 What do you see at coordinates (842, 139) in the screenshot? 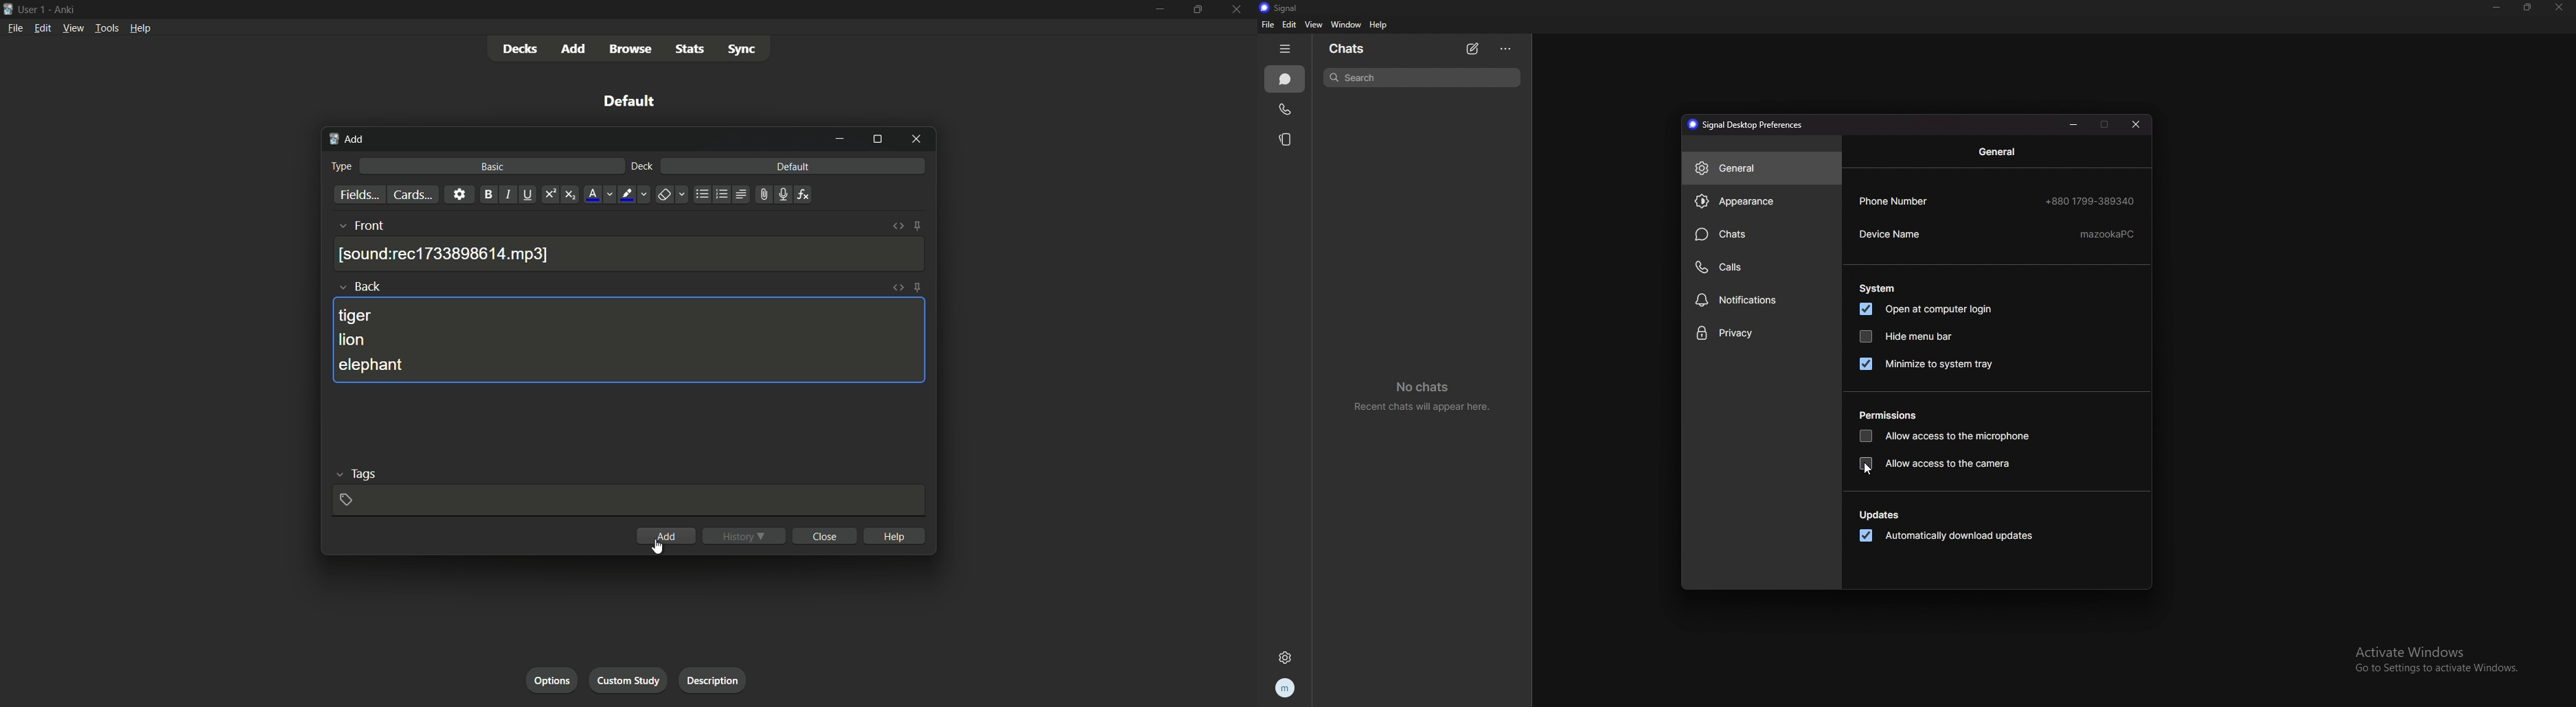
I see `minimize` at bounding box center [842, 139].